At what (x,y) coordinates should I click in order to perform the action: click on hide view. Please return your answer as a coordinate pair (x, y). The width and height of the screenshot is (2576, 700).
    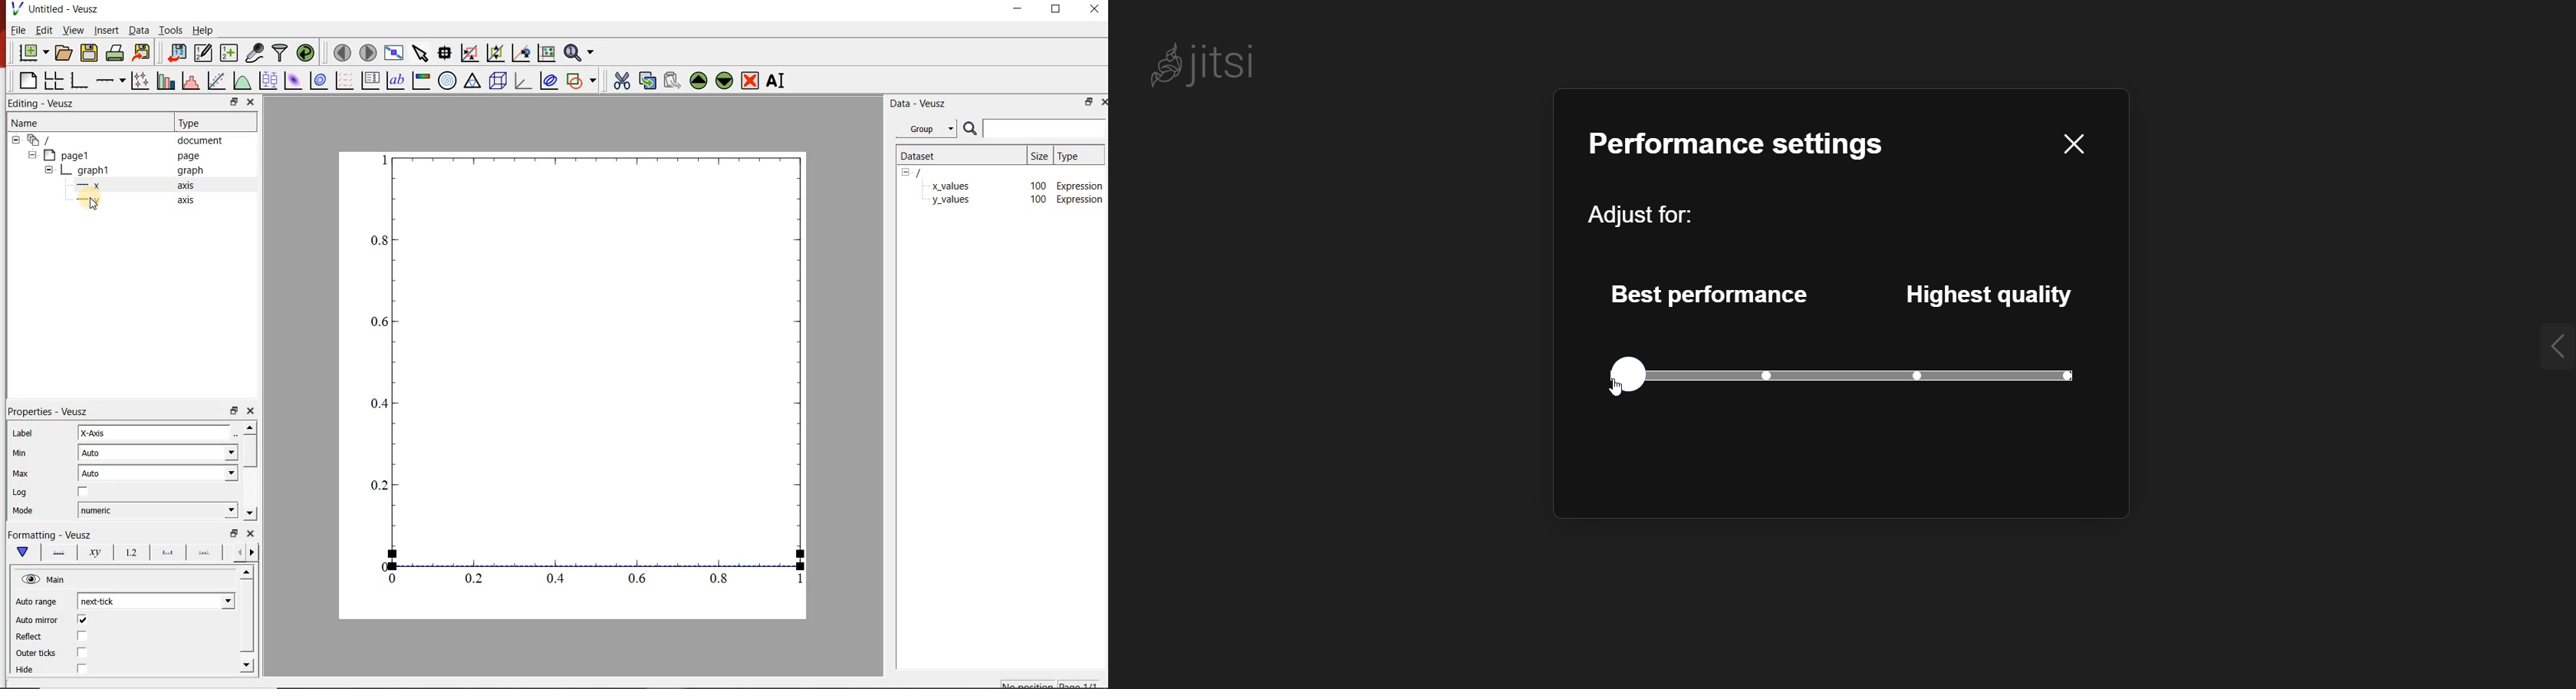
    Looking at the image, I should click on (45, 578).